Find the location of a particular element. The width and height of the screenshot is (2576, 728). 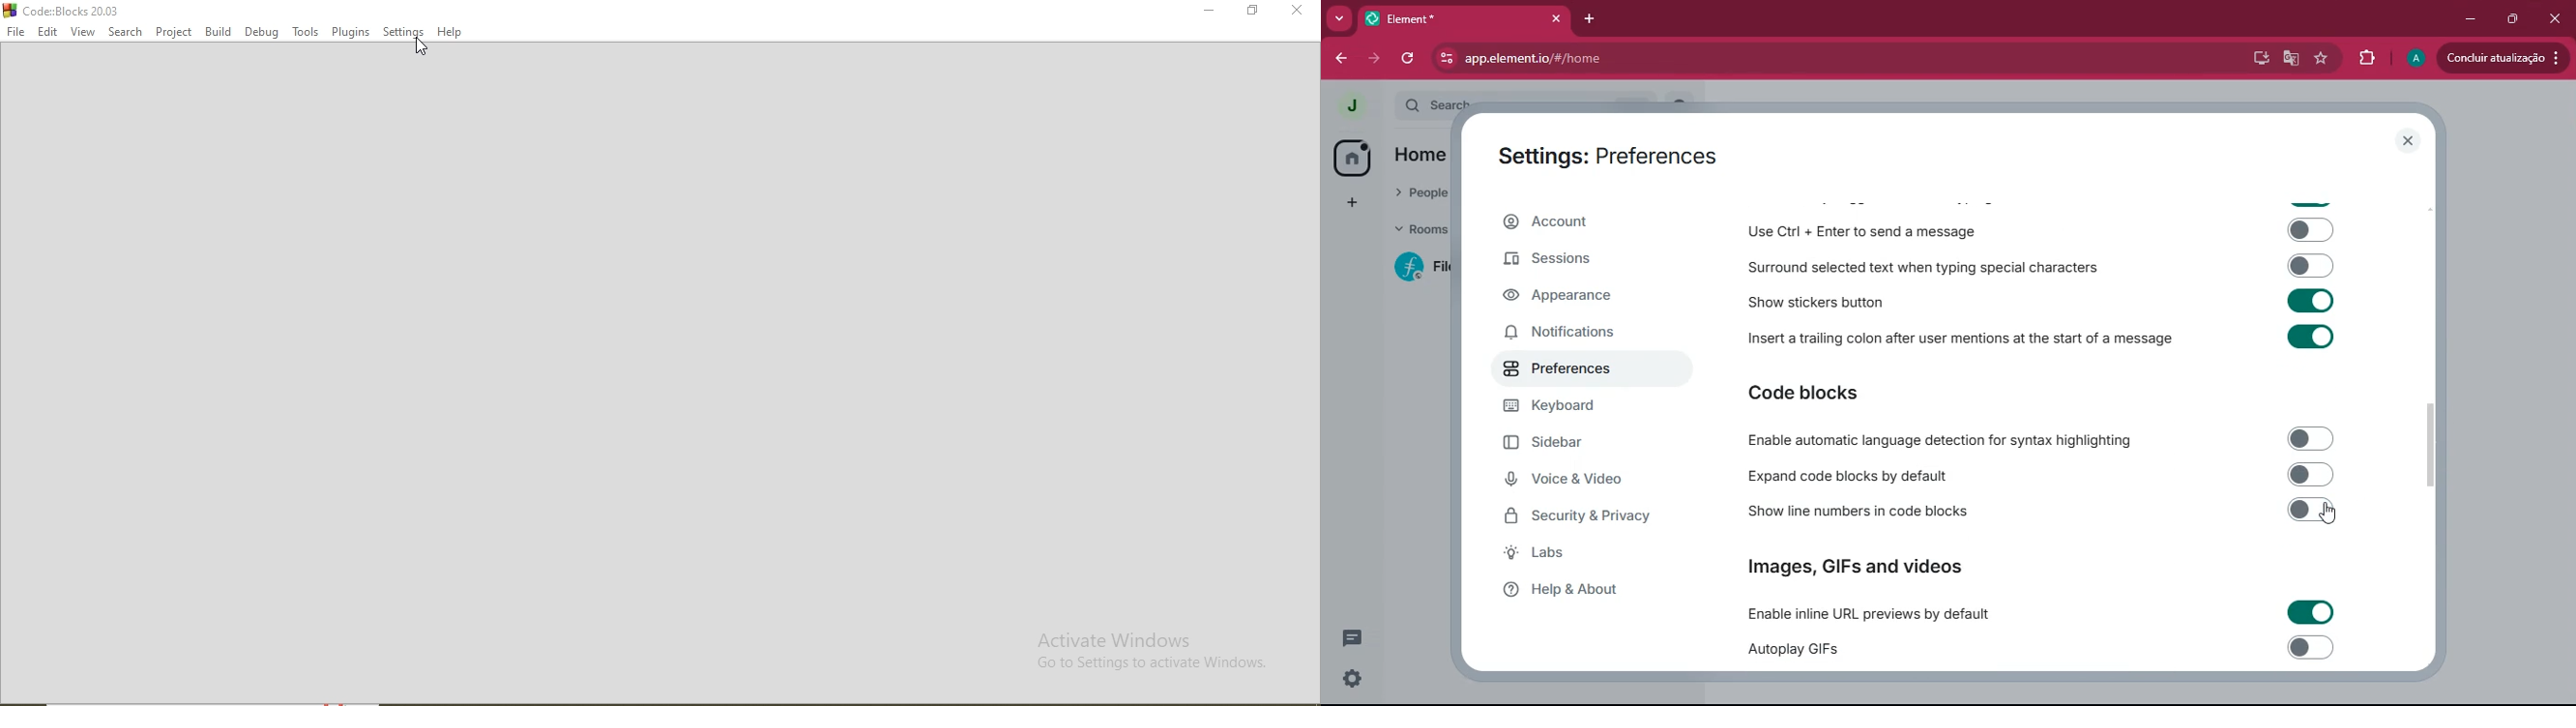

Edit  is located at coordinates (48, 30).